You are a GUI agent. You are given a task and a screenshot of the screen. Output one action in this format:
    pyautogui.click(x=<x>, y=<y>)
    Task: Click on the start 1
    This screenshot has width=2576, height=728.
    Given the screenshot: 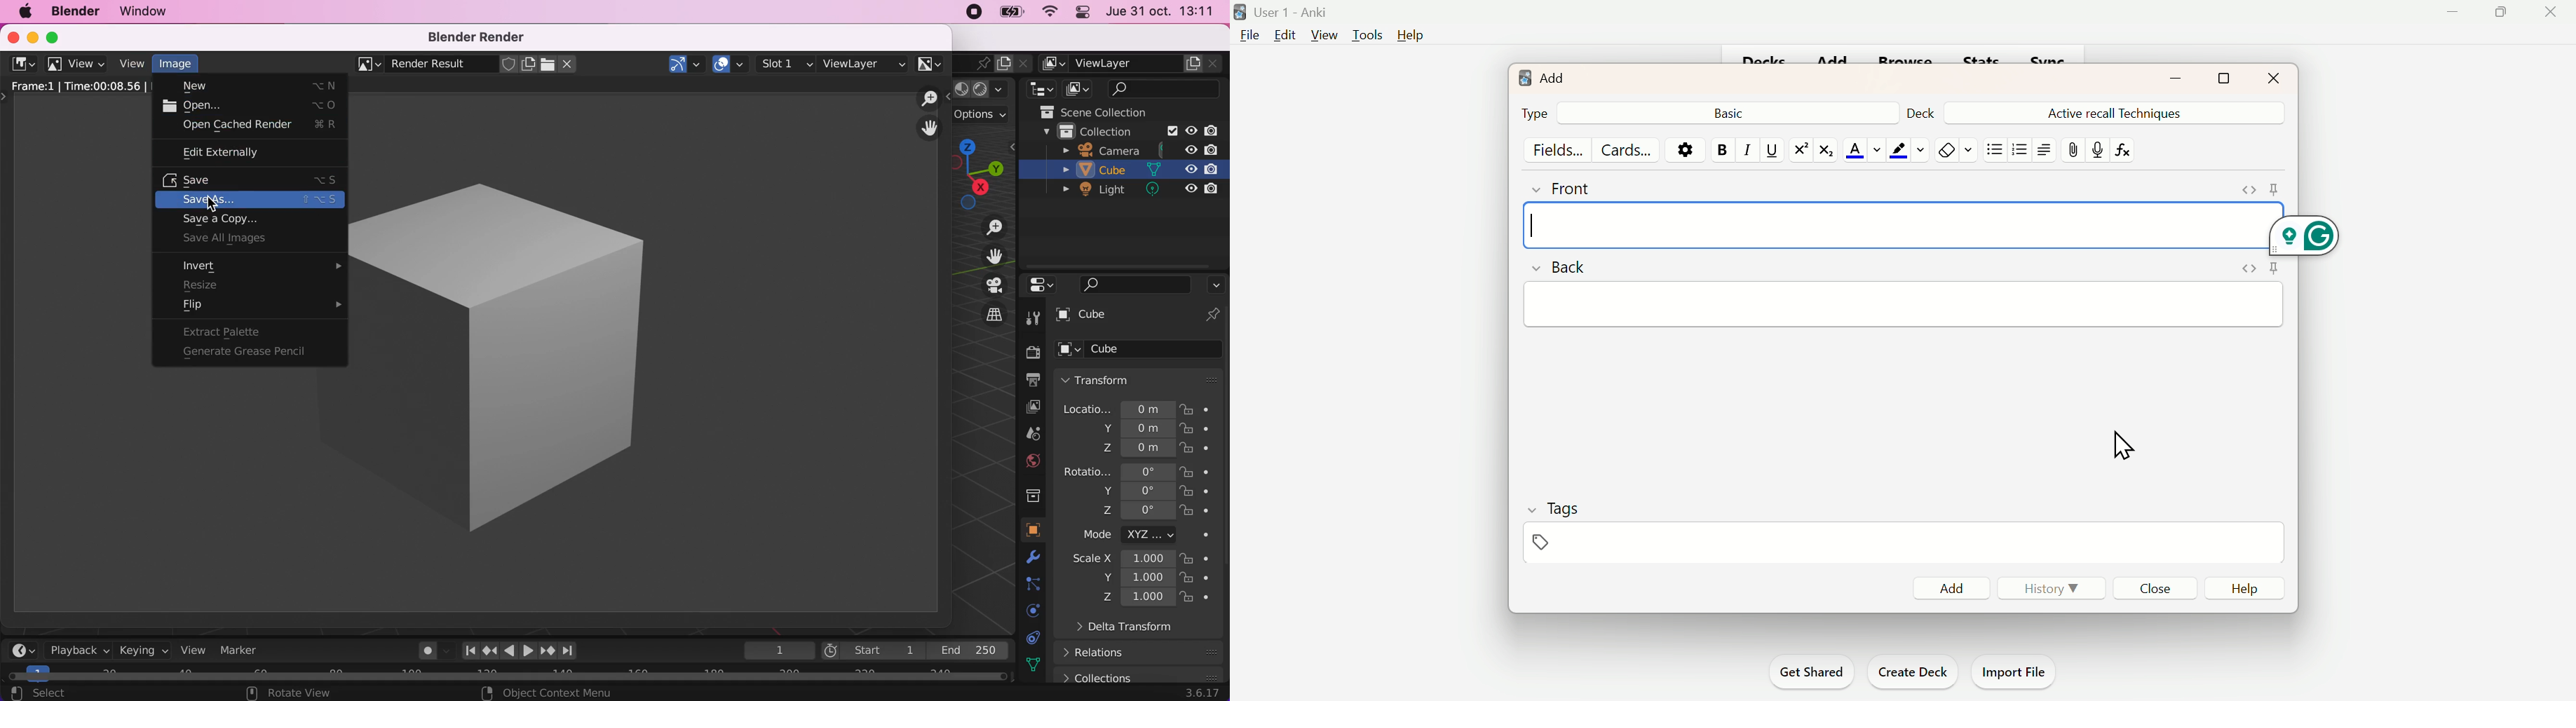 What is the action you would take?
    pyautogui.click(x=873, y=651)
    